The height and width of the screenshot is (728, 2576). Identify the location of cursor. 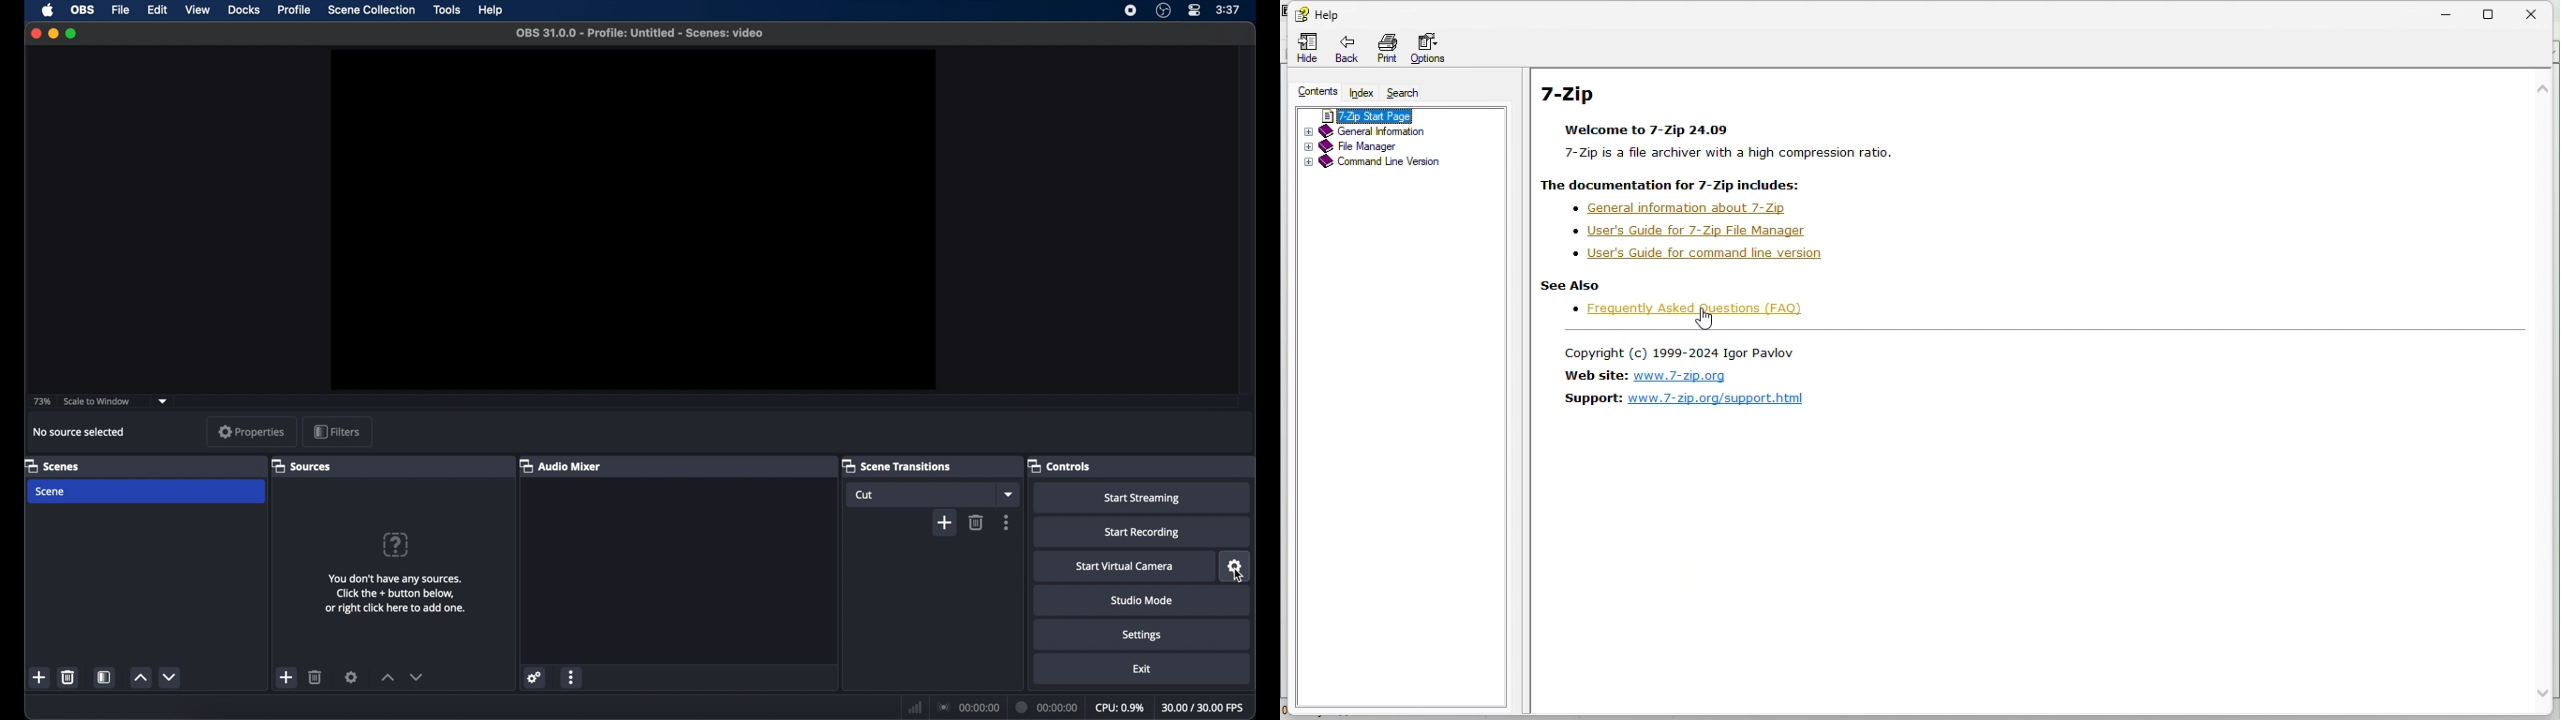
(1707, 320).